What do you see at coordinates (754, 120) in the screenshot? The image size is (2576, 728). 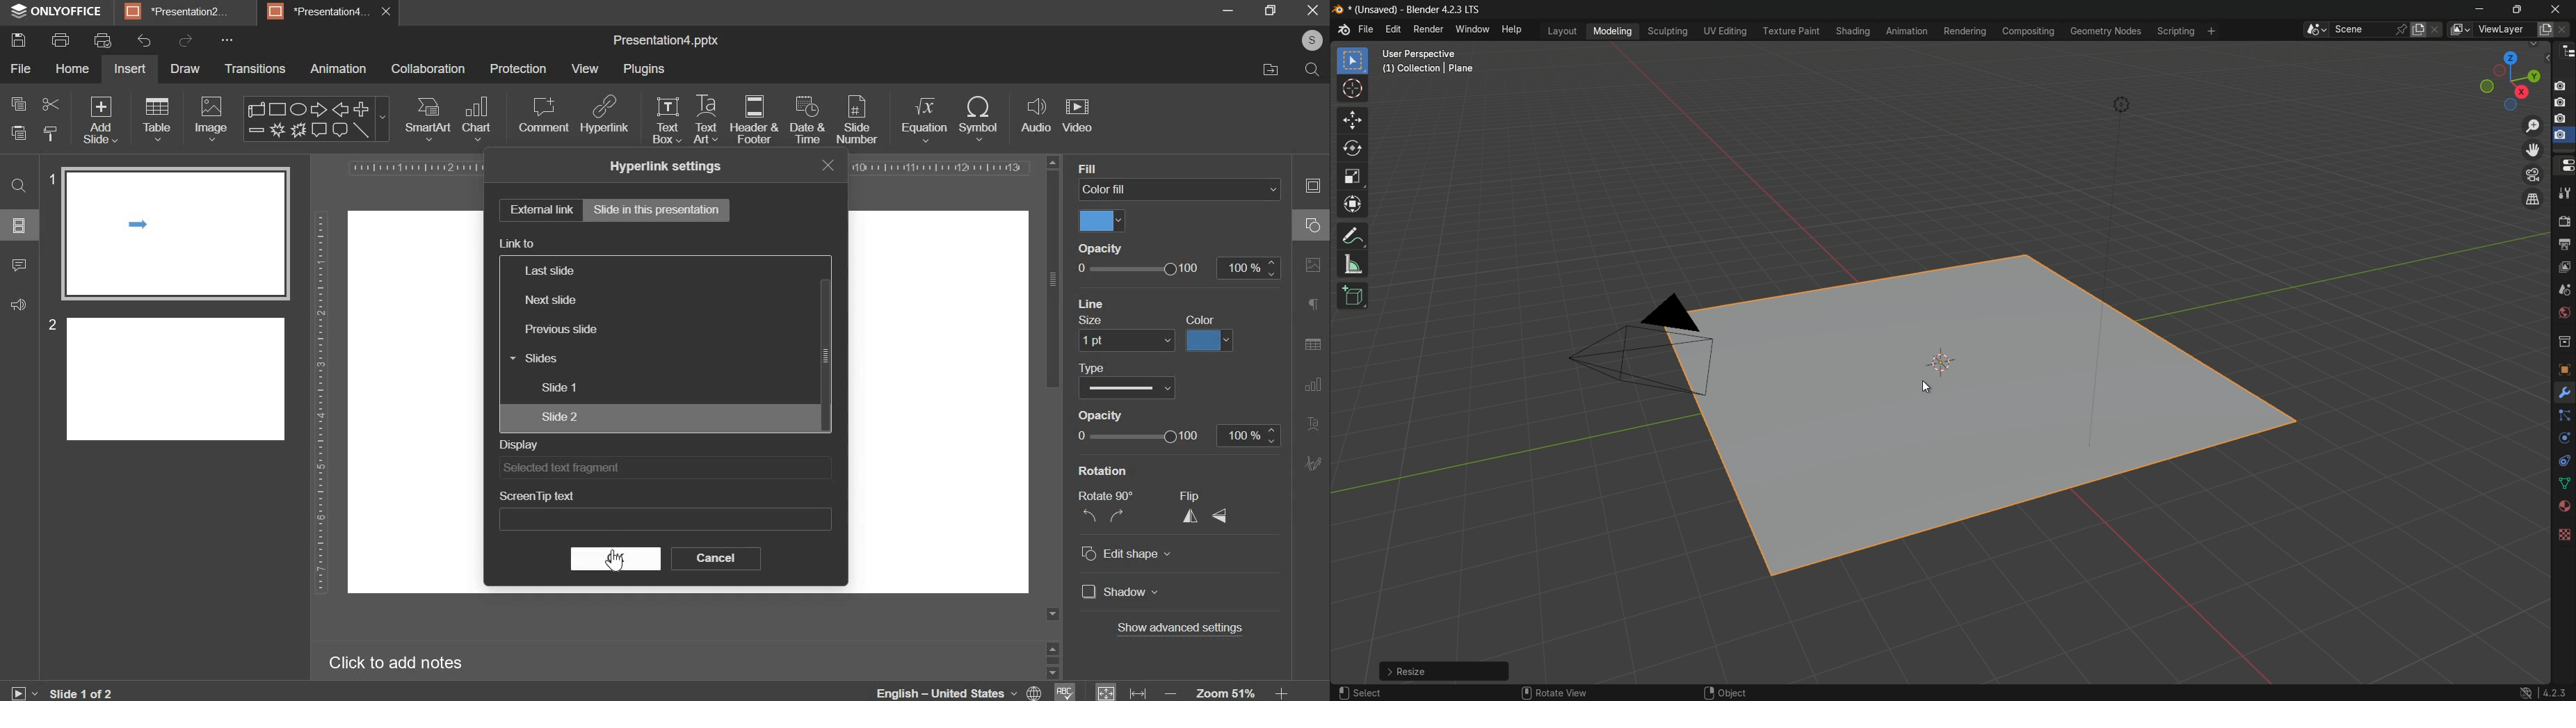 I see `header & footer` at bounding box center [754, 120].